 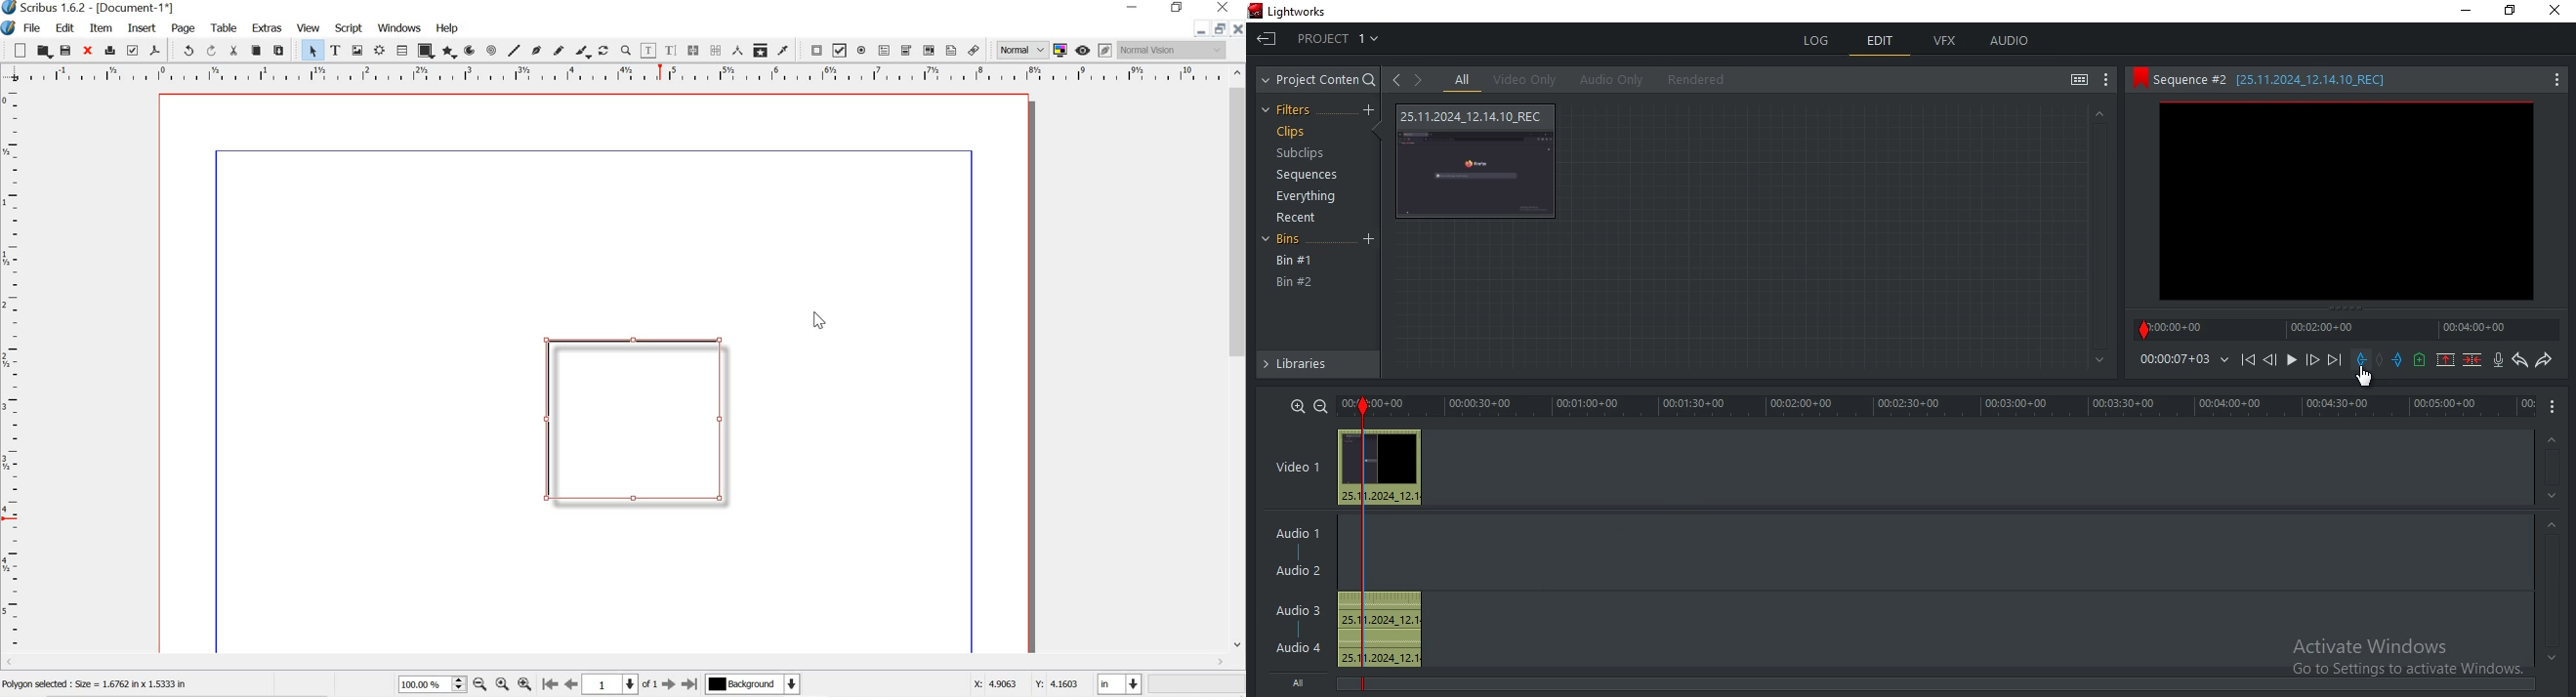 What do you see at coordinates (1239, 358) in the screenshot?
I see `scrollbar` at bounding box center [1239, 358].